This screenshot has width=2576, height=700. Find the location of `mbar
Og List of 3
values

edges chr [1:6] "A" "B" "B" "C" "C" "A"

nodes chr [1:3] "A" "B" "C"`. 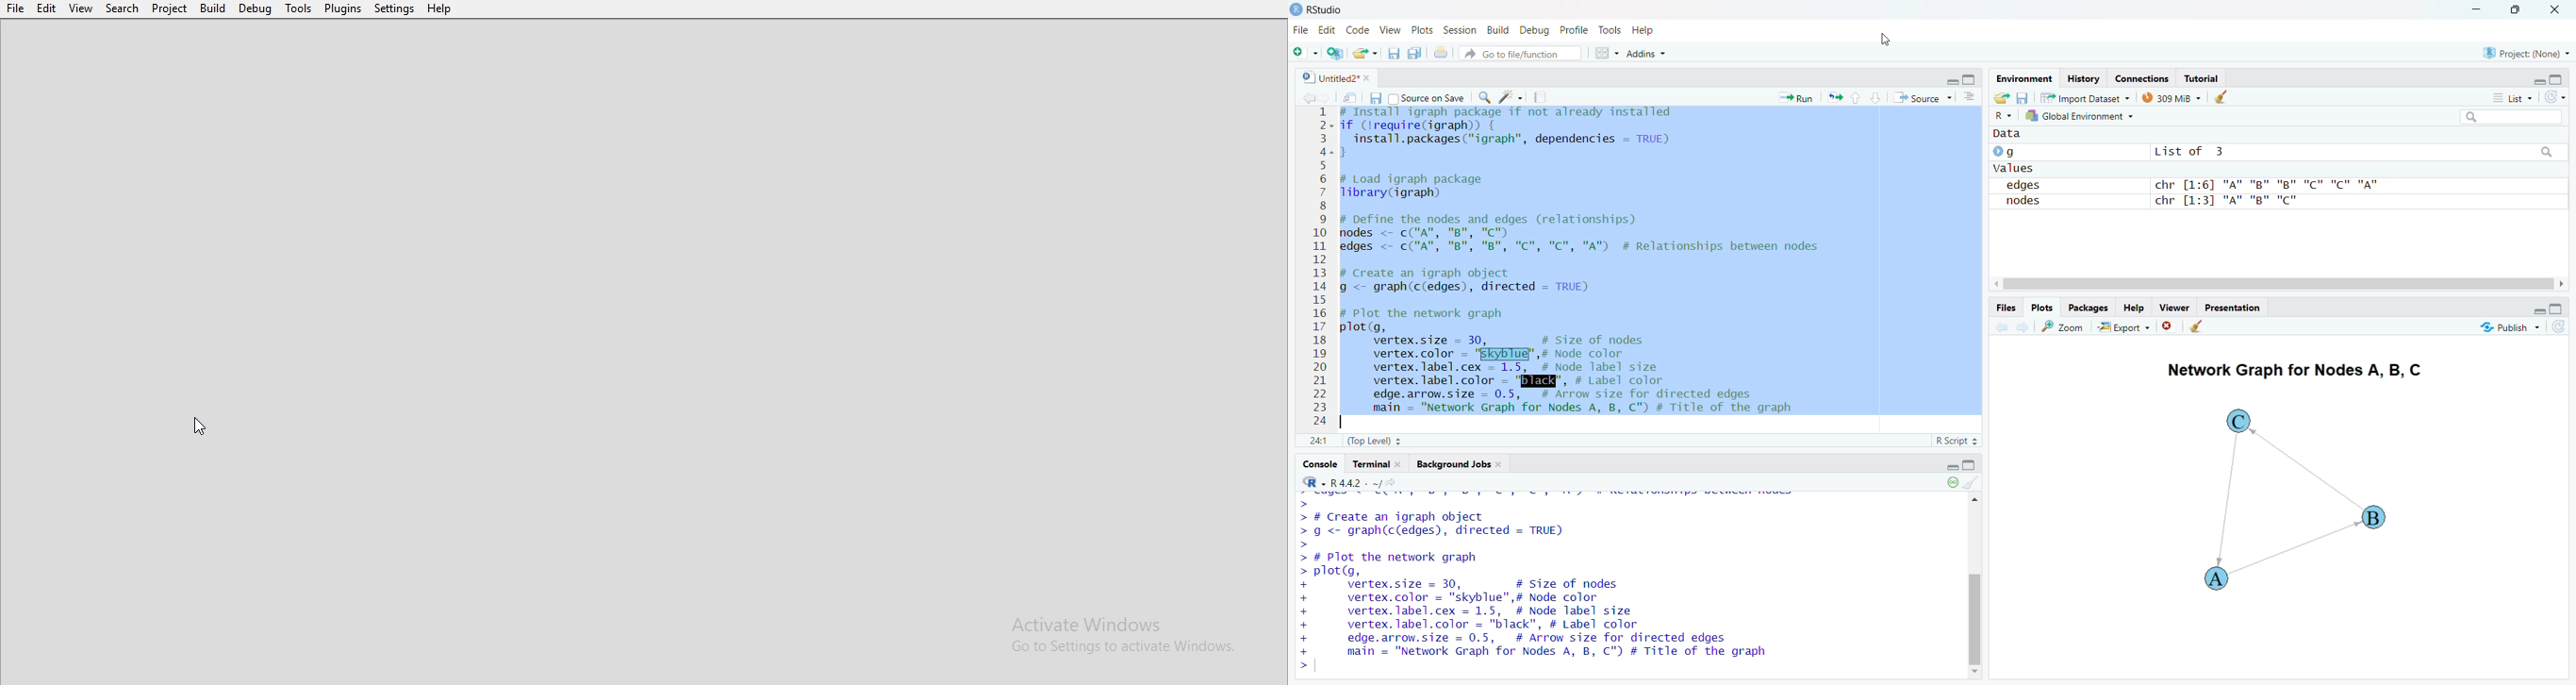

mbar
Og List of 3
values

edges chr [1:6] "A" "B" "B" "C" "C" "A"

nodes chr [1:3] "A" "B" "C" is located at coordinates (2216, 178).